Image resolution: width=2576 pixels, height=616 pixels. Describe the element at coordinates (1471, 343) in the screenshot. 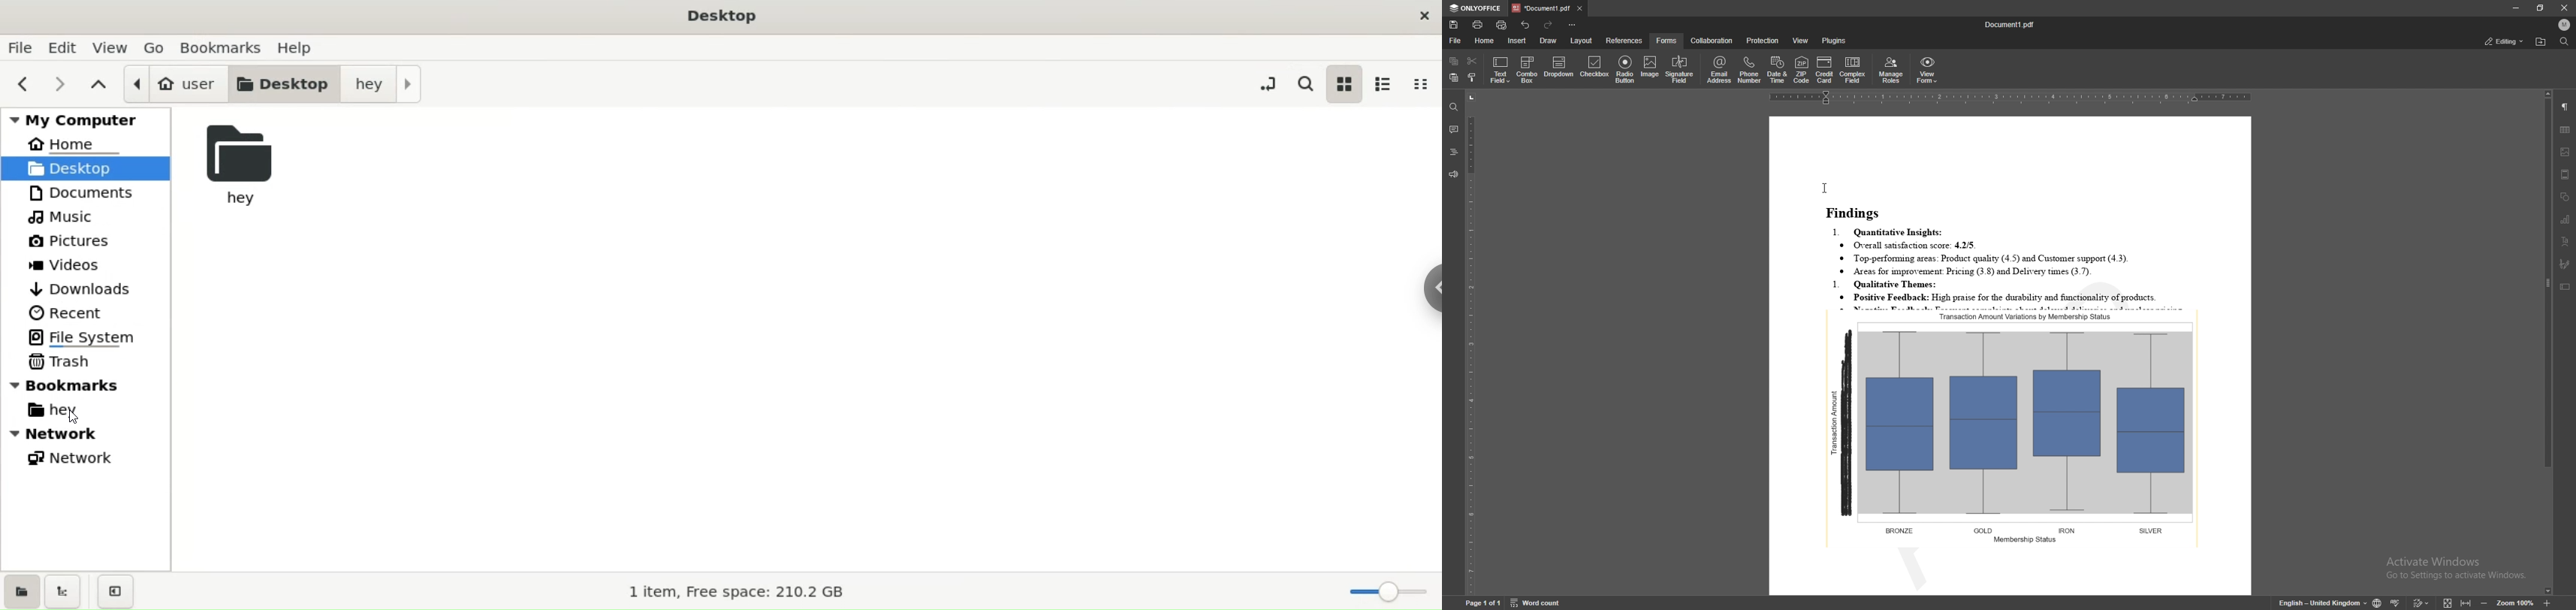

I see `vertical scale` at that location.